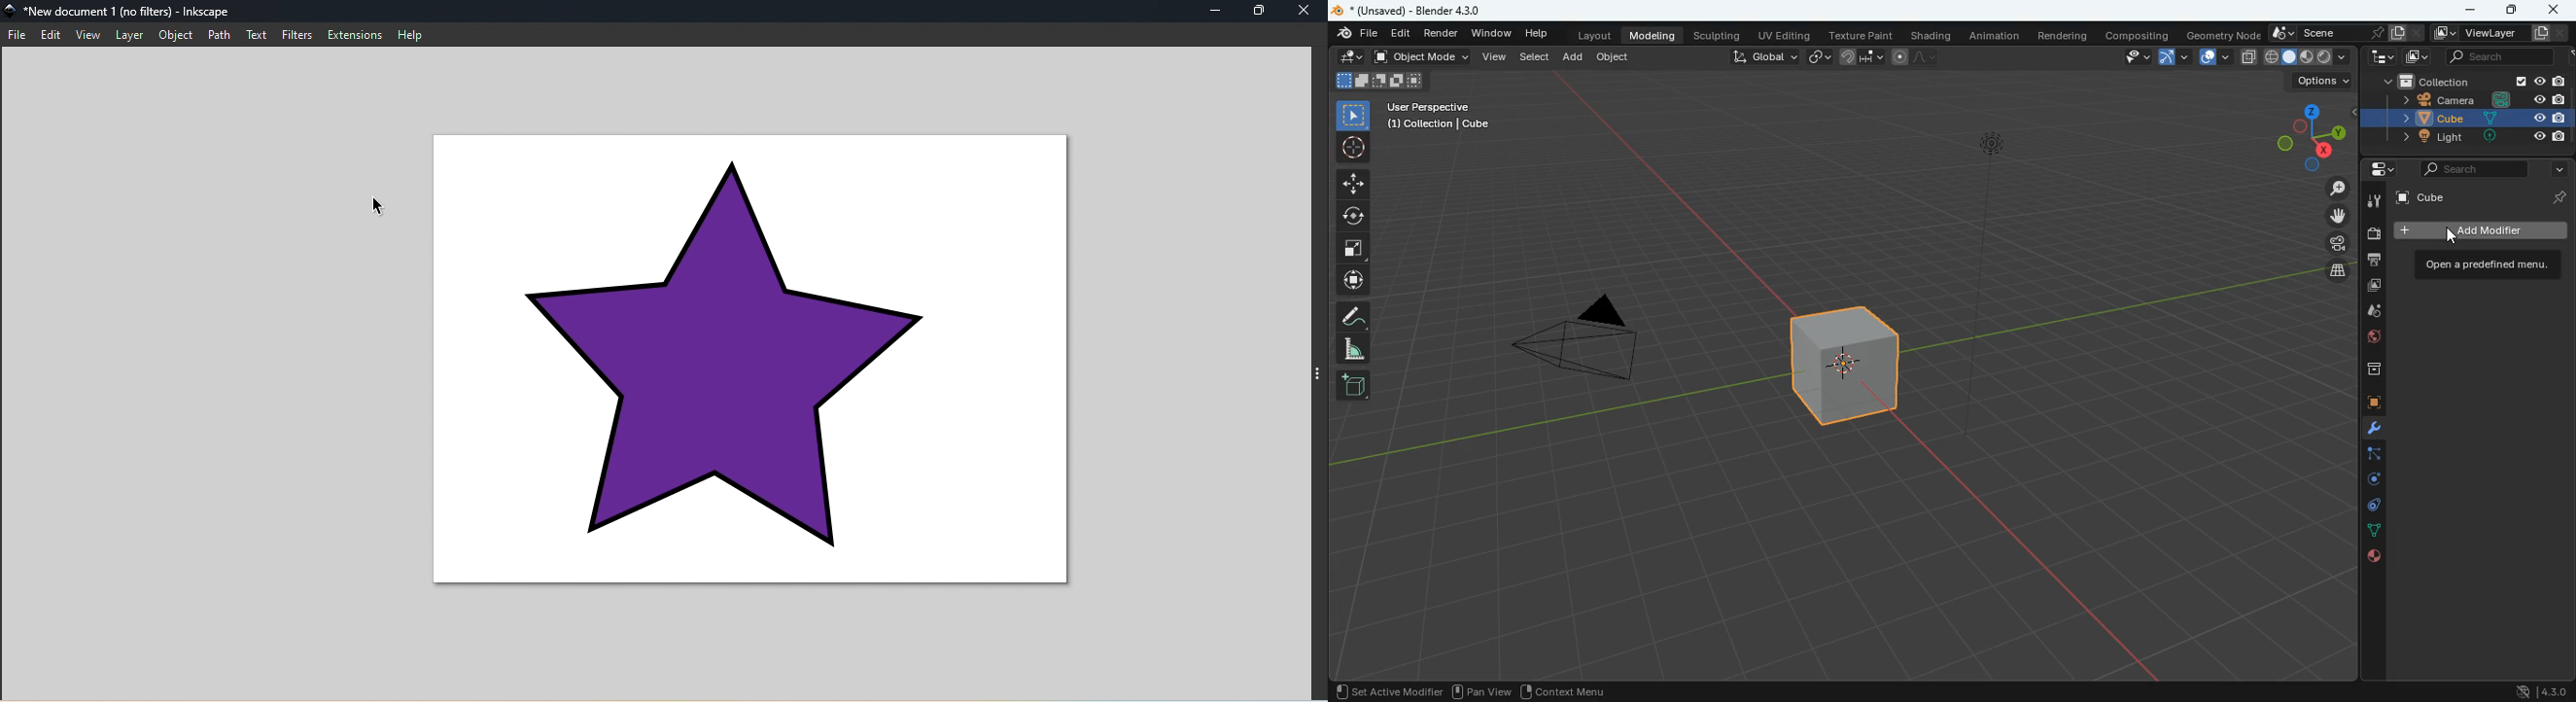  I want to click on object, so click(1614, 56).